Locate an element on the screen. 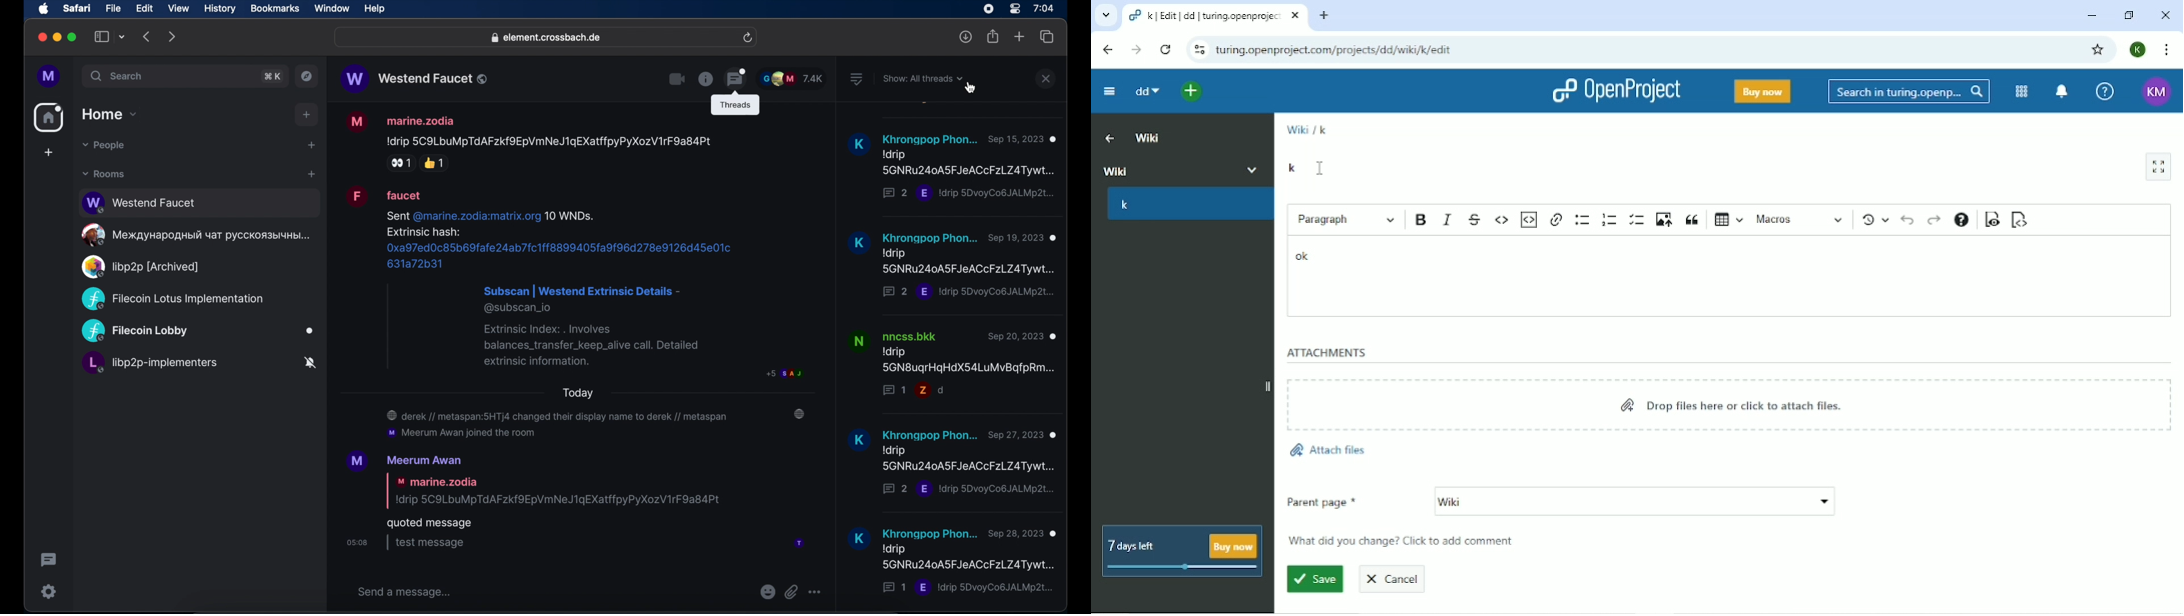 The height and width of the screenshot is (616, 2184). 7:04 is located at coordinates (1049, 8).